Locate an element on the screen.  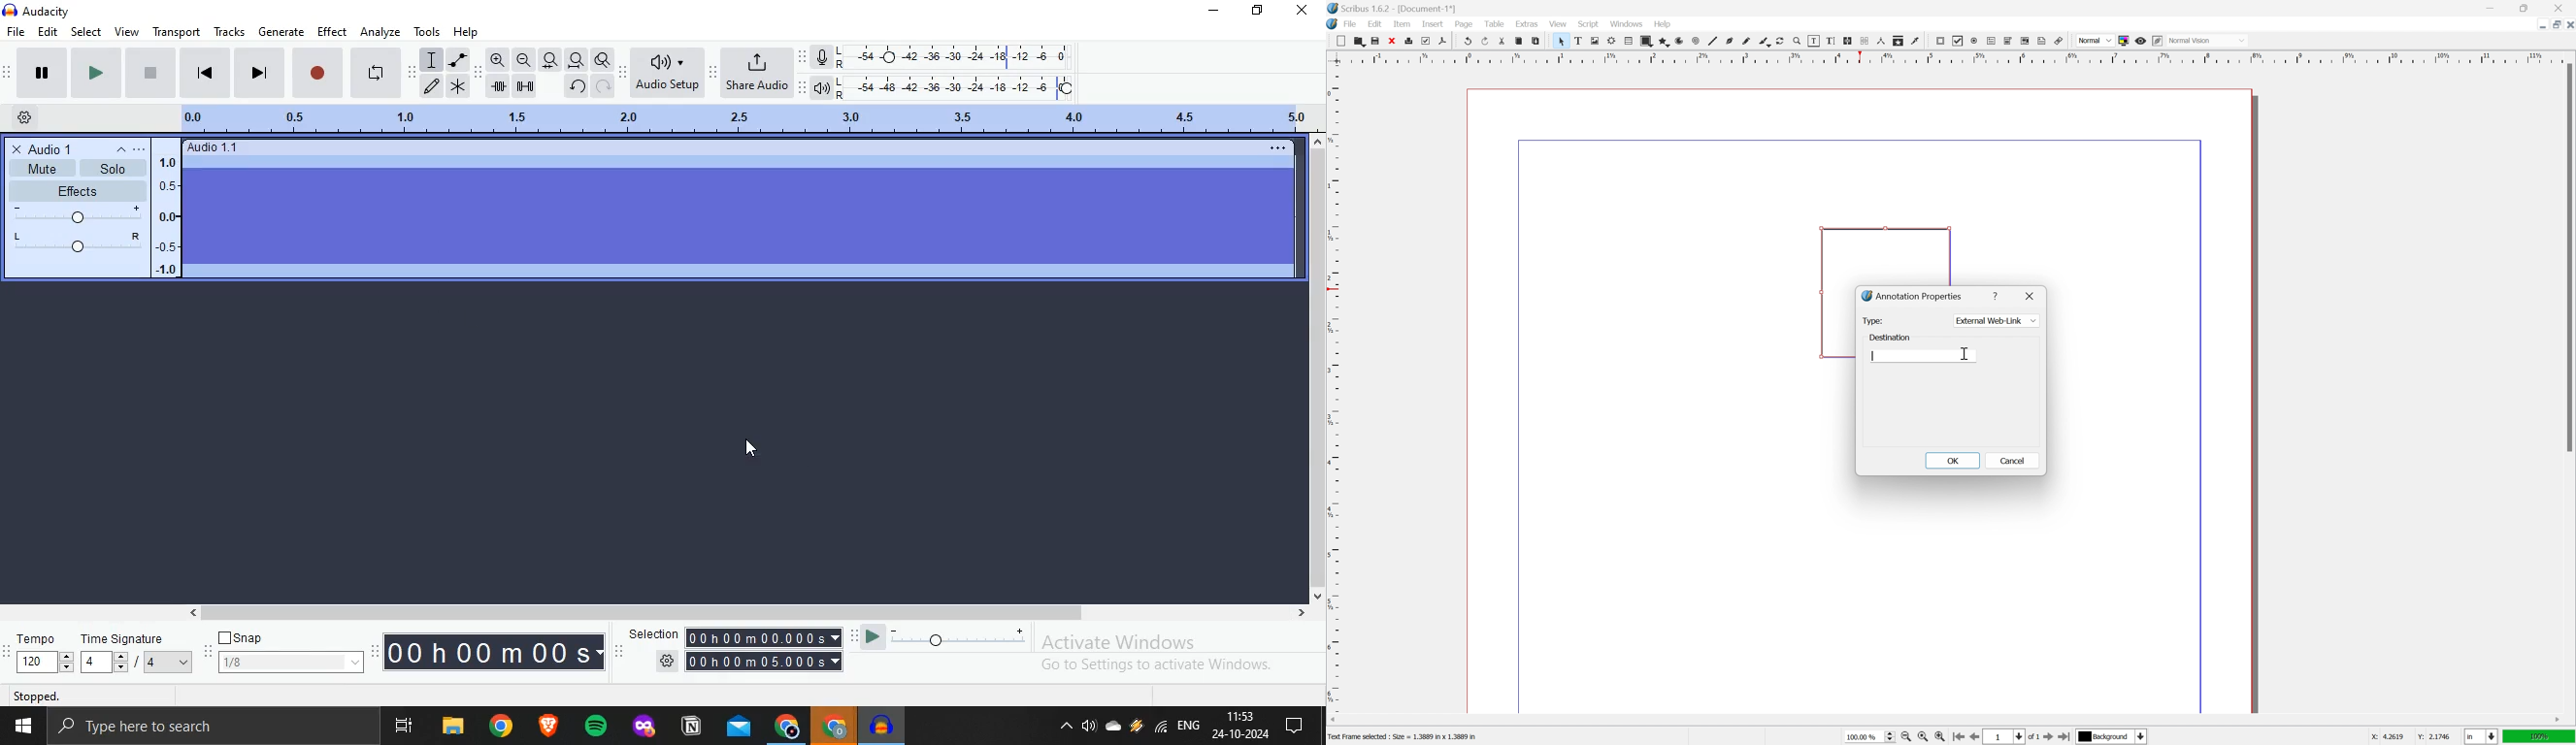
Zoom Out is located at coordinates (523, 61).